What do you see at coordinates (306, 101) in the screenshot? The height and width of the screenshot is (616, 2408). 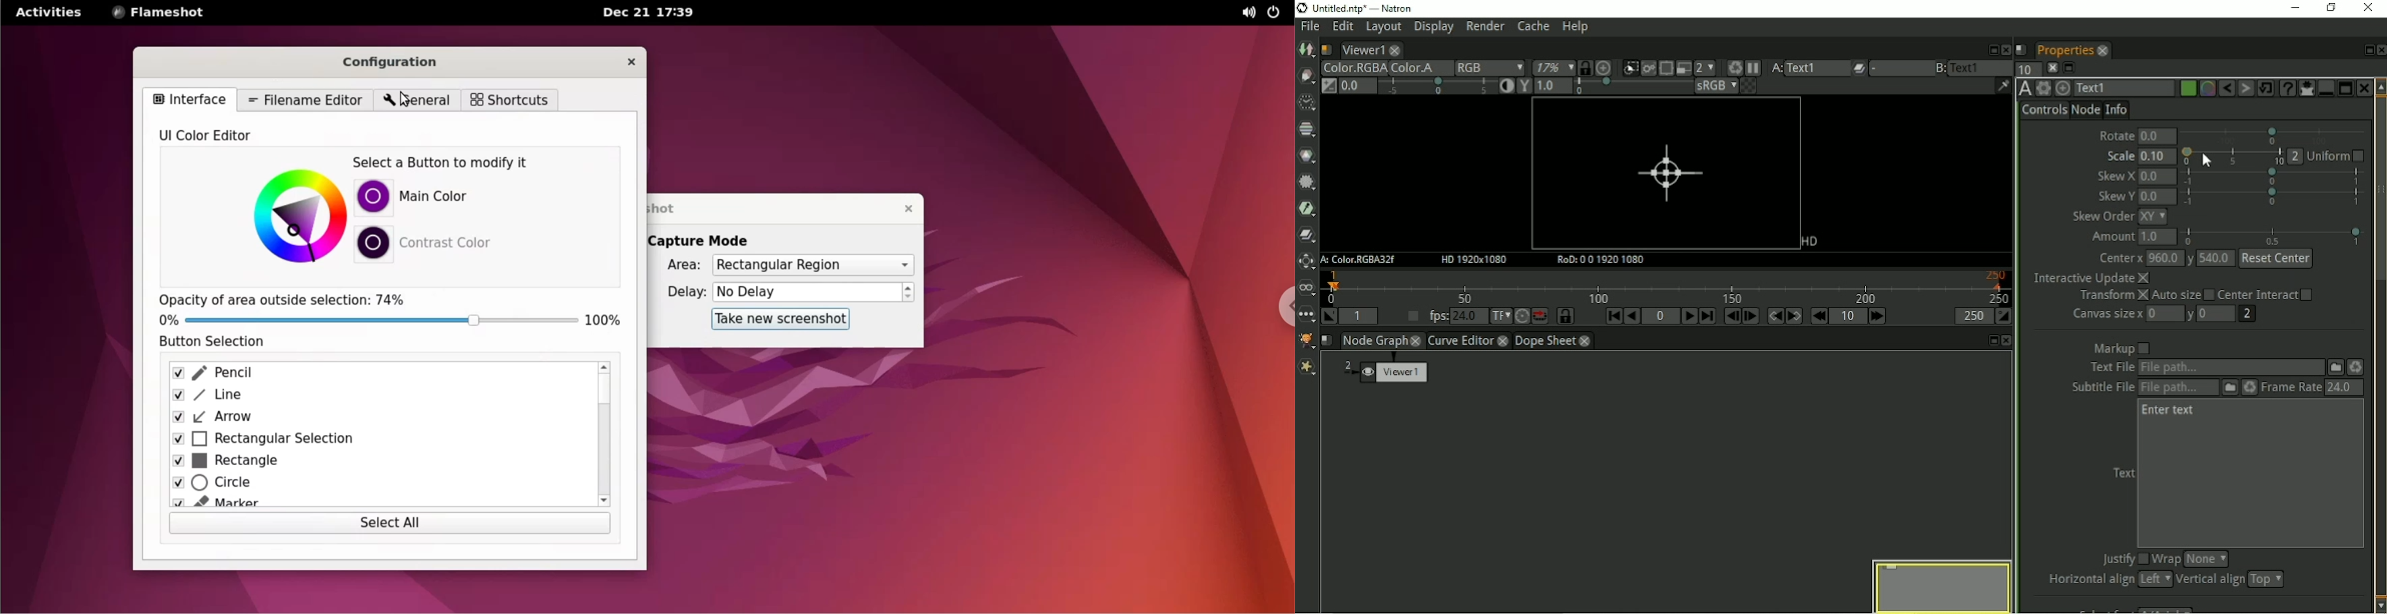 I see `filename editor` at bounding box center [306, 101].